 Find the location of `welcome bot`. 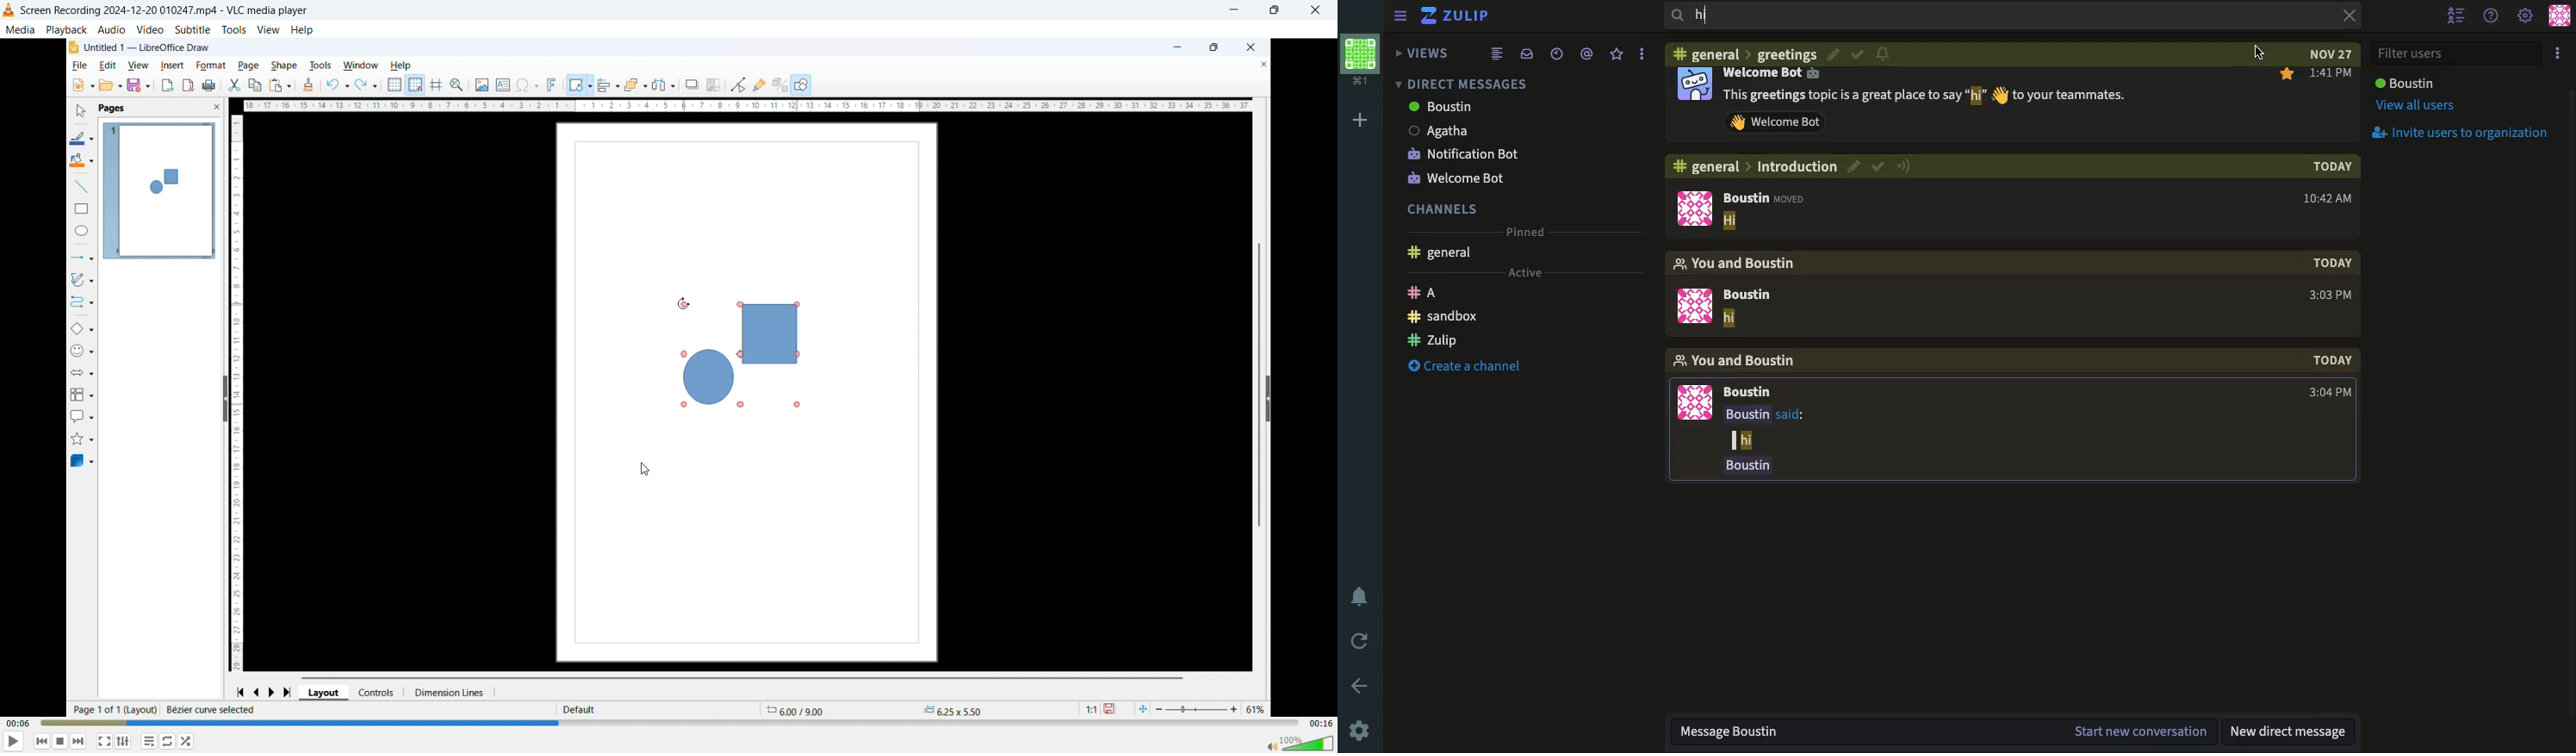

welcome bot is located at coordinates (1772, 73).